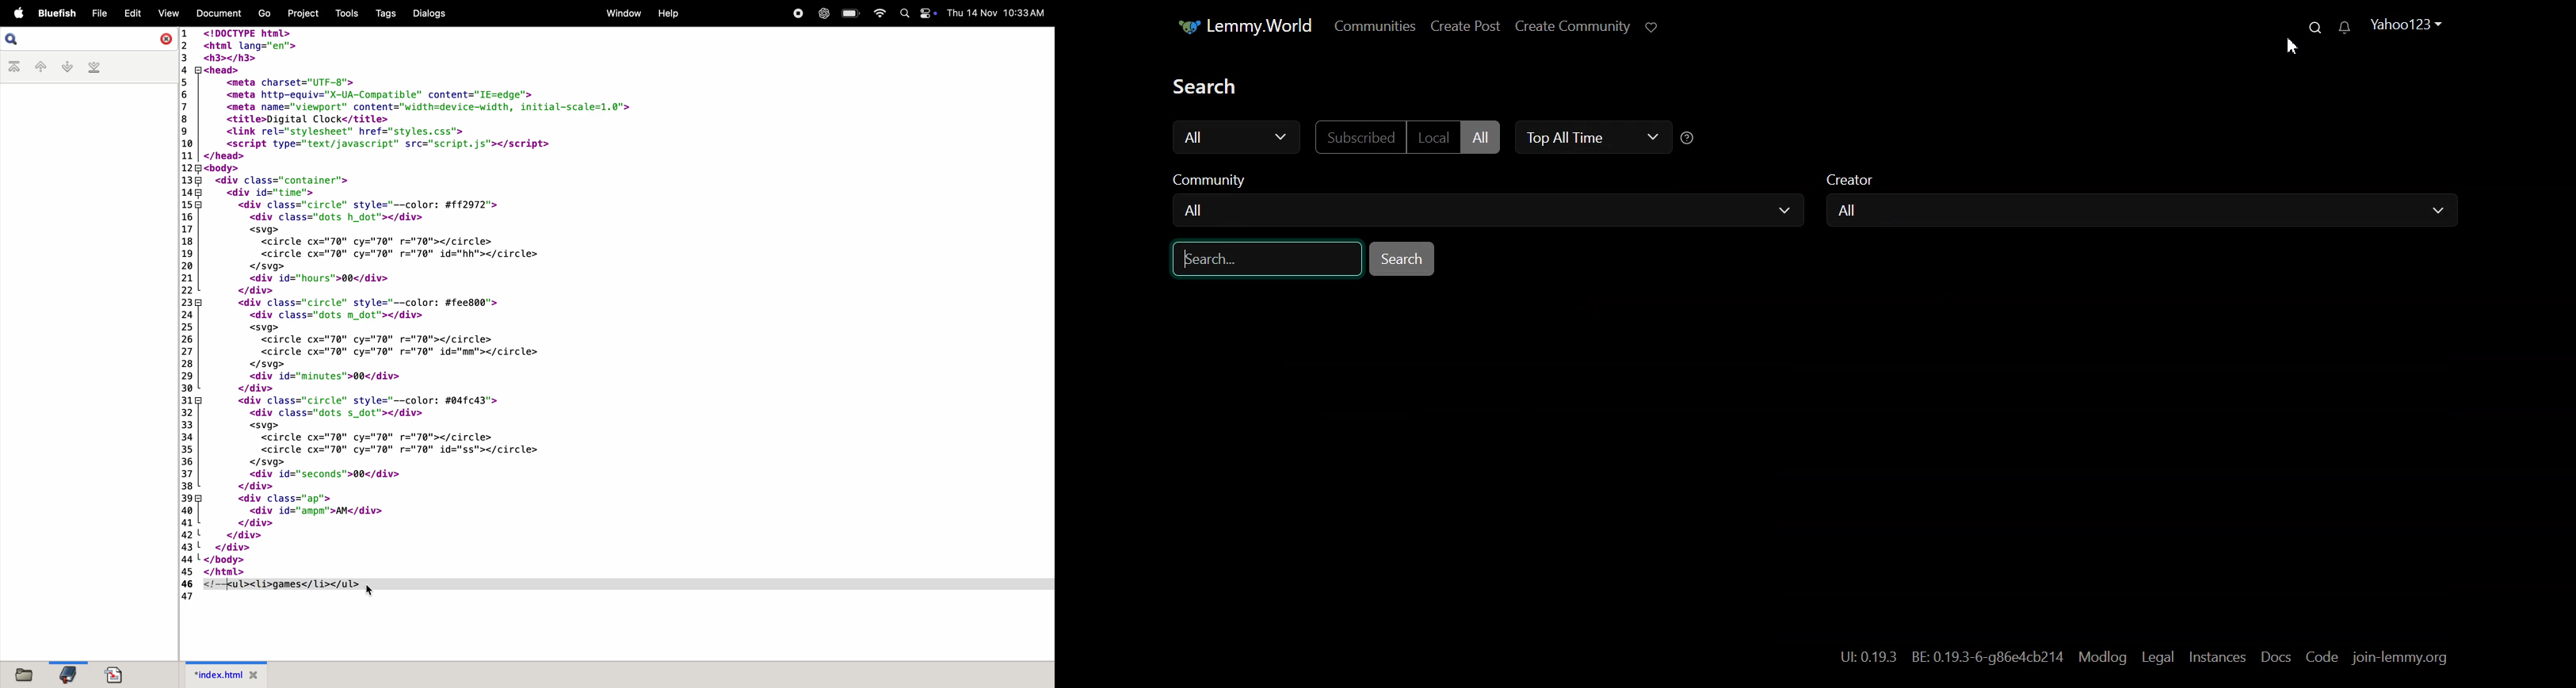 The image size is (2576, 700). Describe the element at coordinates (849, 14) in the screenshot. I see `battery` at that location.